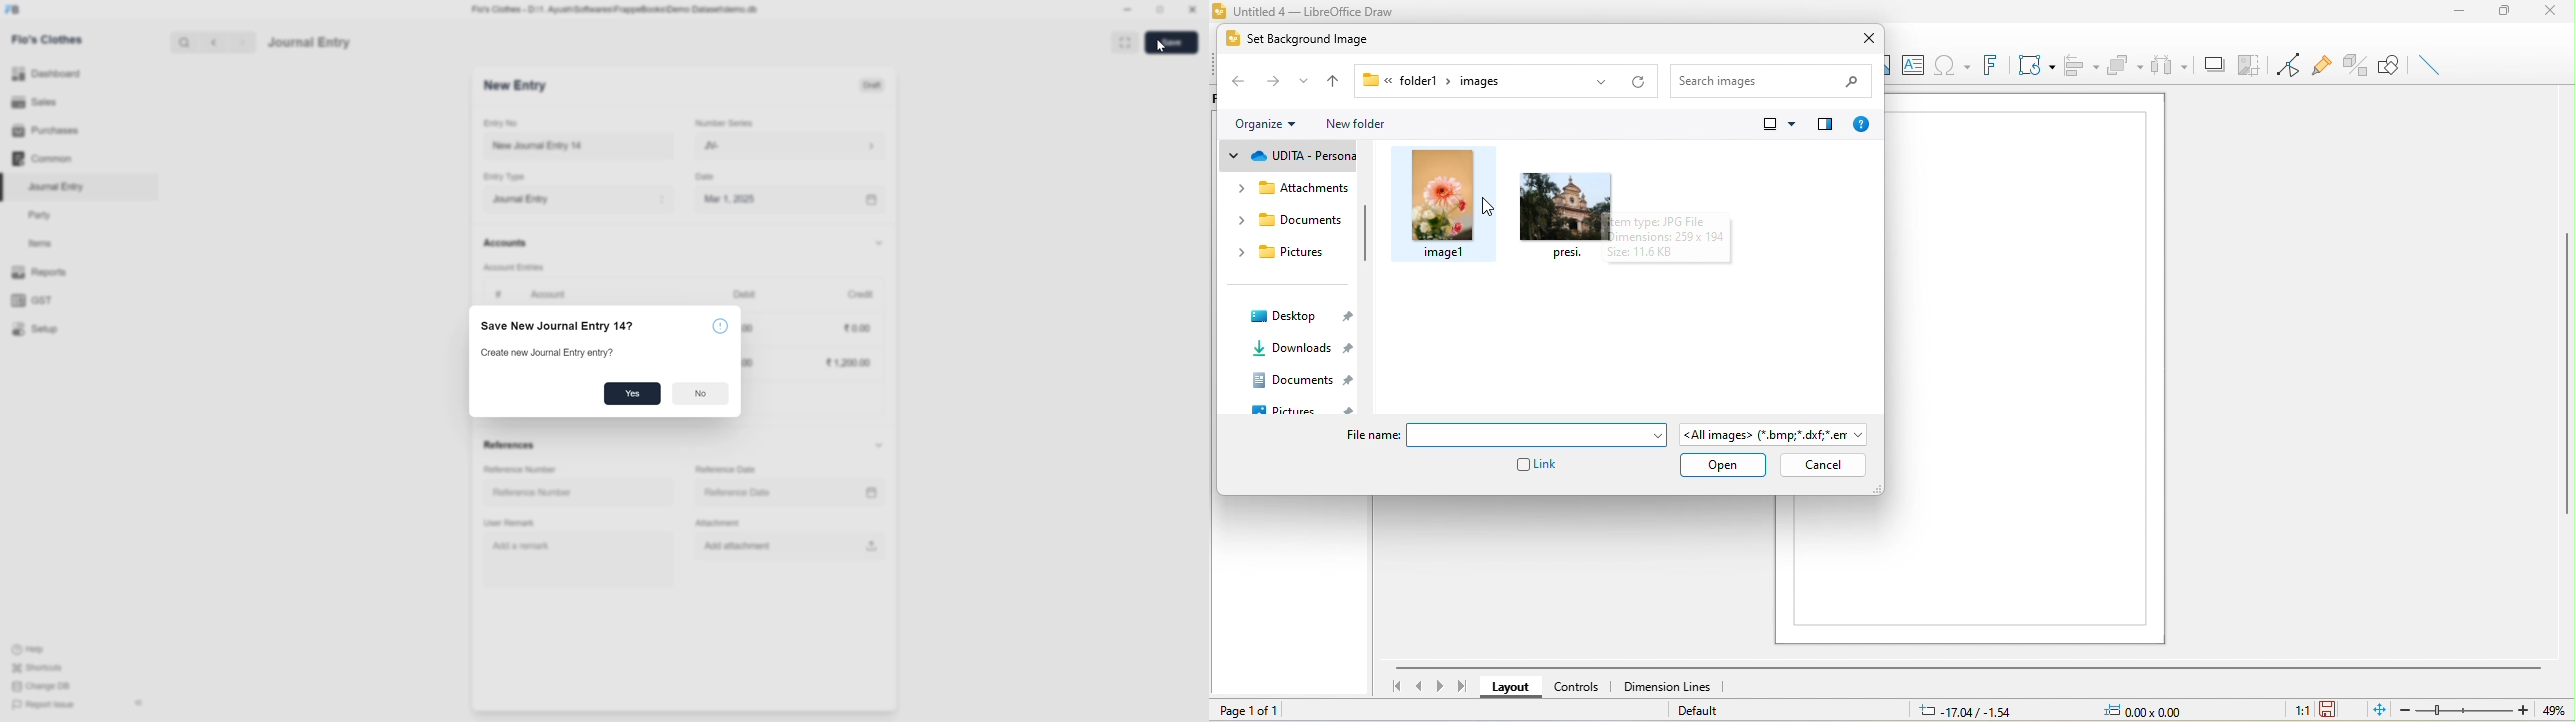 This screenshot has height=728, width=2576. Describe the element at coordinates (2250, 64) in the screenshot. I see `copy image` at that location.